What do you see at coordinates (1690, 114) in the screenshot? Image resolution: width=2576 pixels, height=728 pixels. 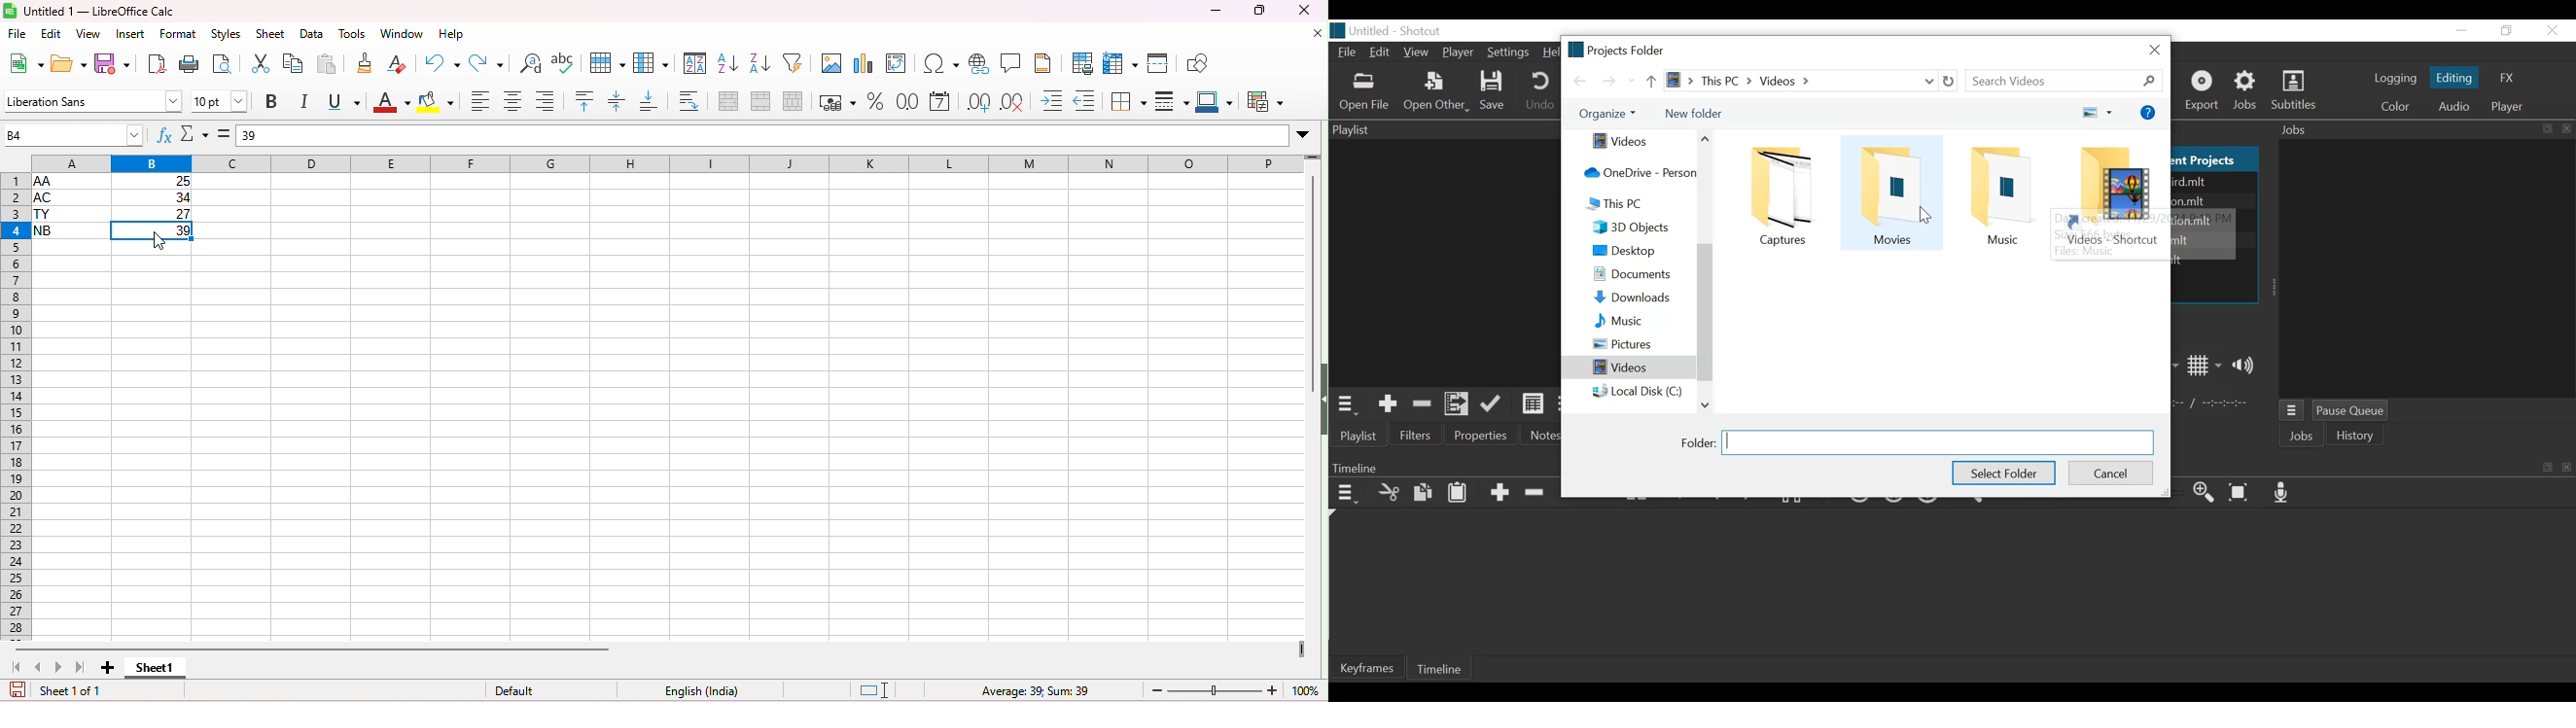 I see `new folder` at bounding box center [1690, 114].